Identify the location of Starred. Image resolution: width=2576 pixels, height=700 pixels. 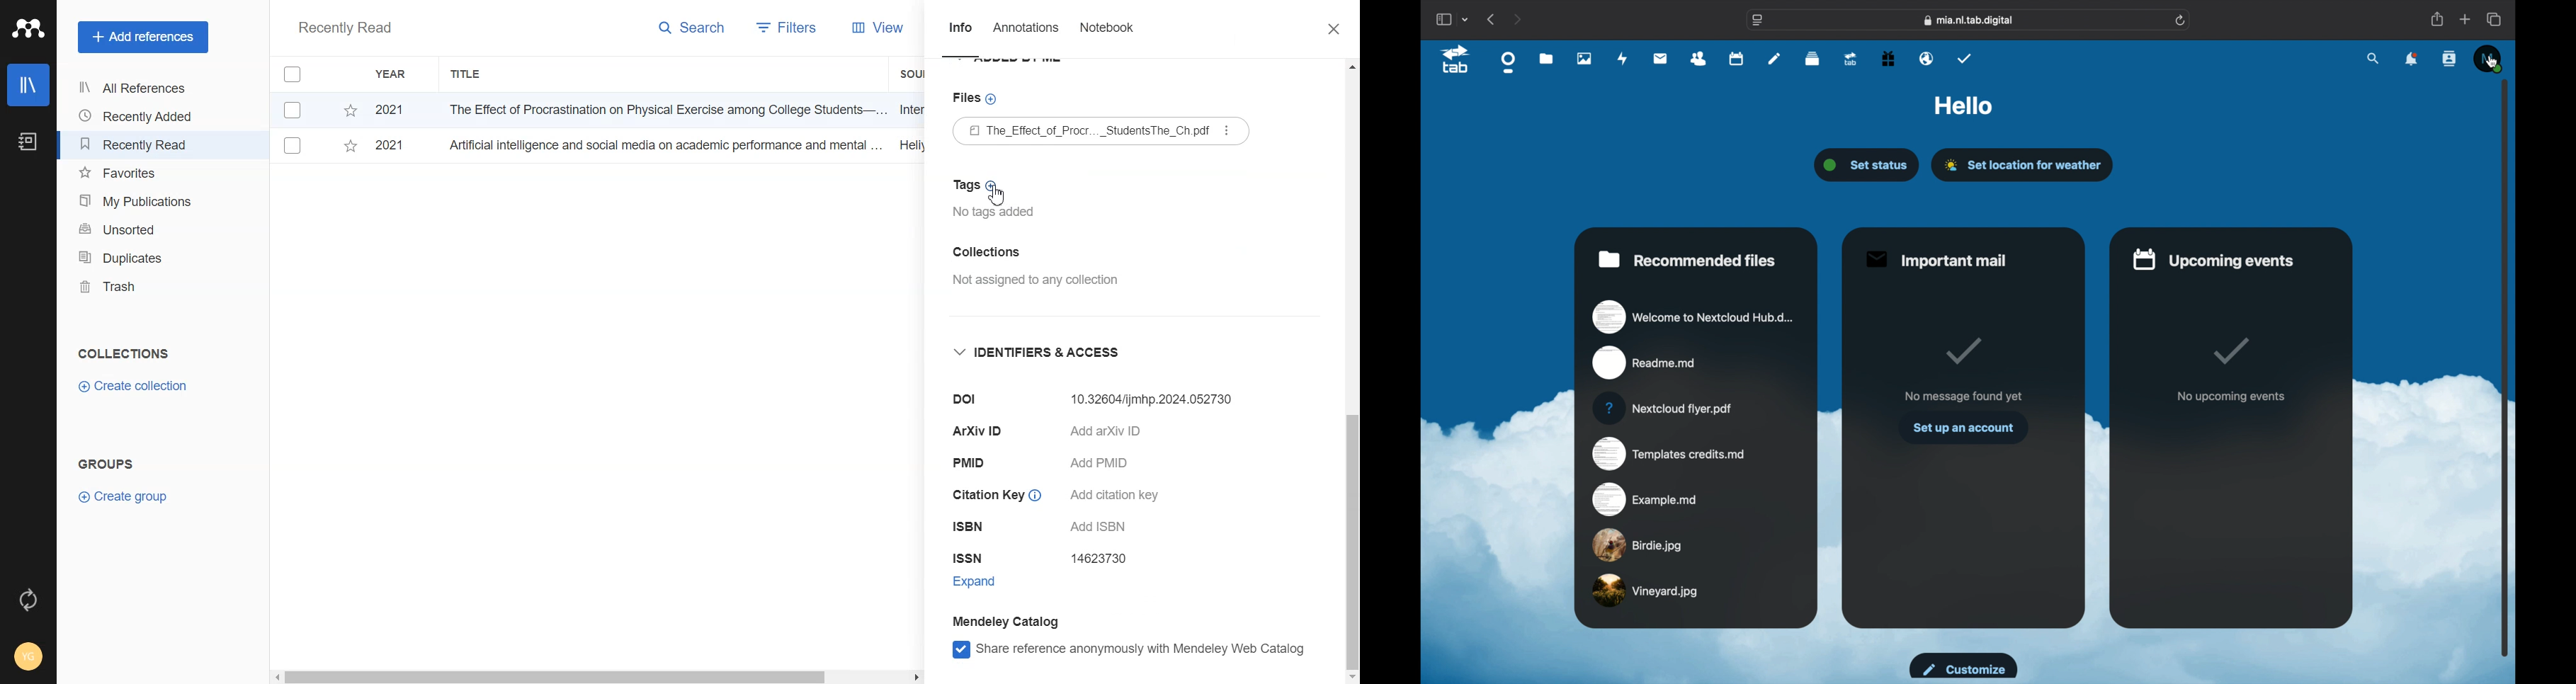
(350, 110).